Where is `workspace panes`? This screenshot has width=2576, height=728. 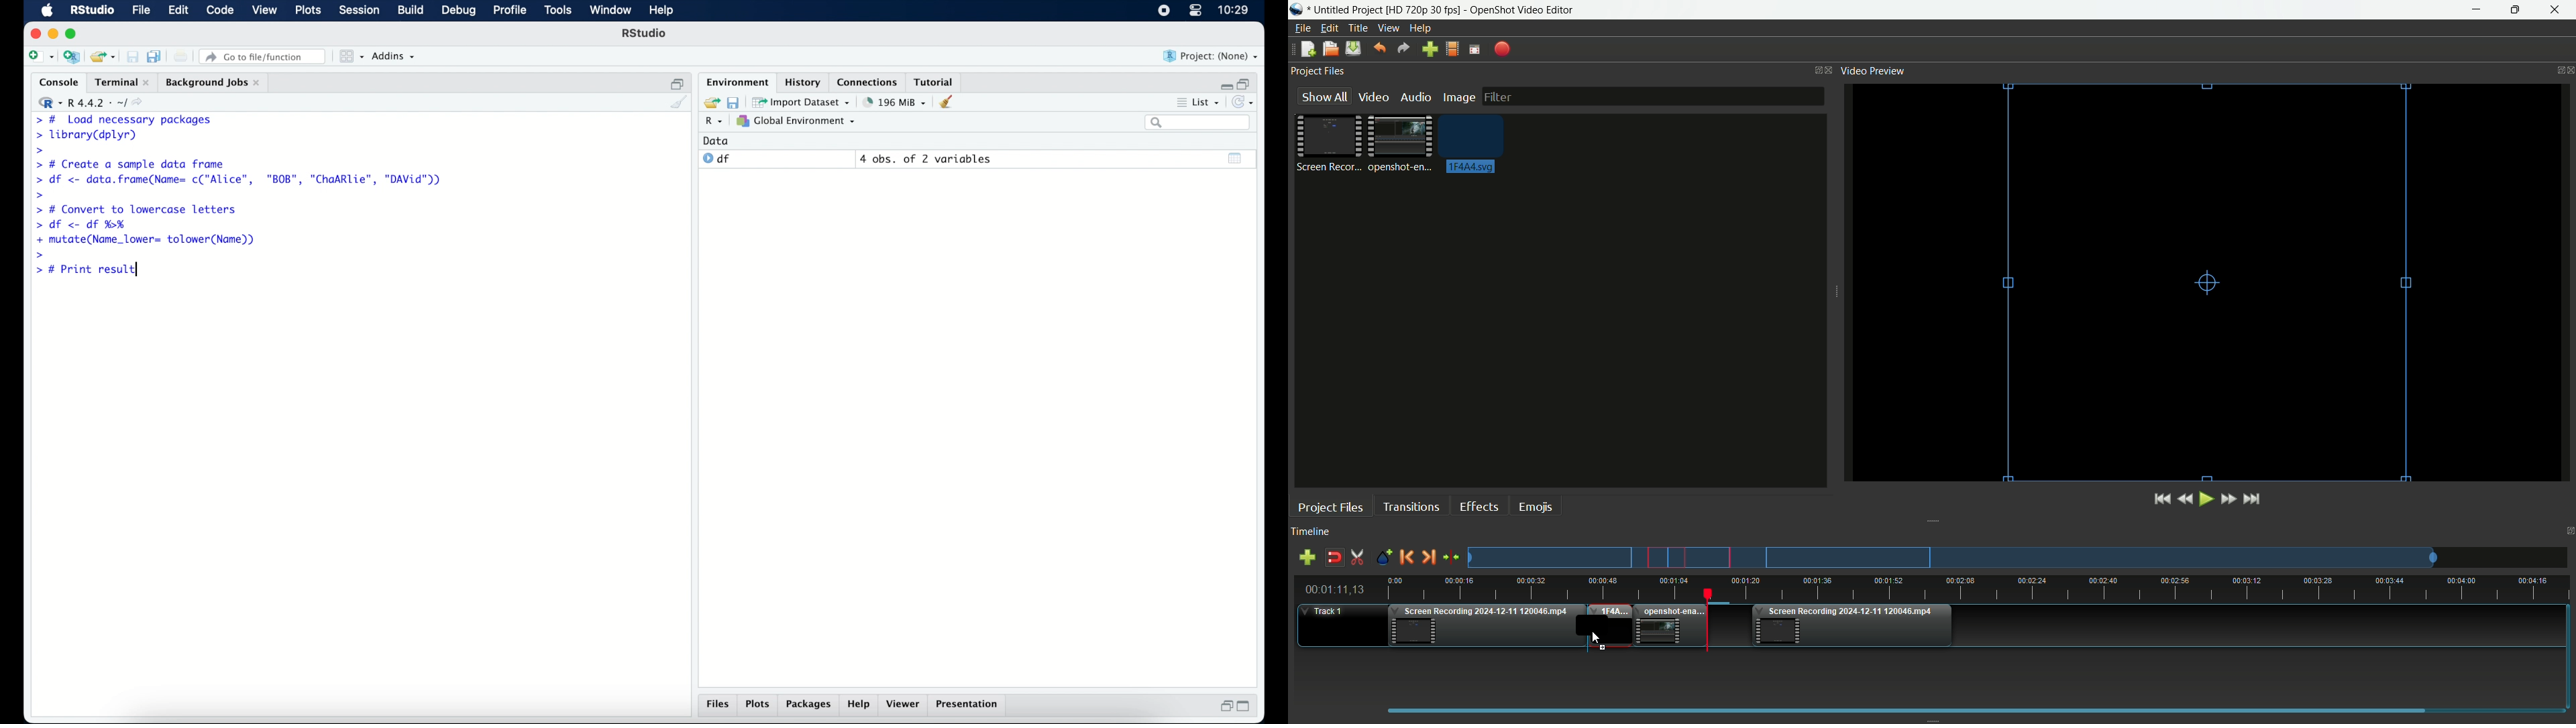
workspace panes is located at coordinates (350, 56).